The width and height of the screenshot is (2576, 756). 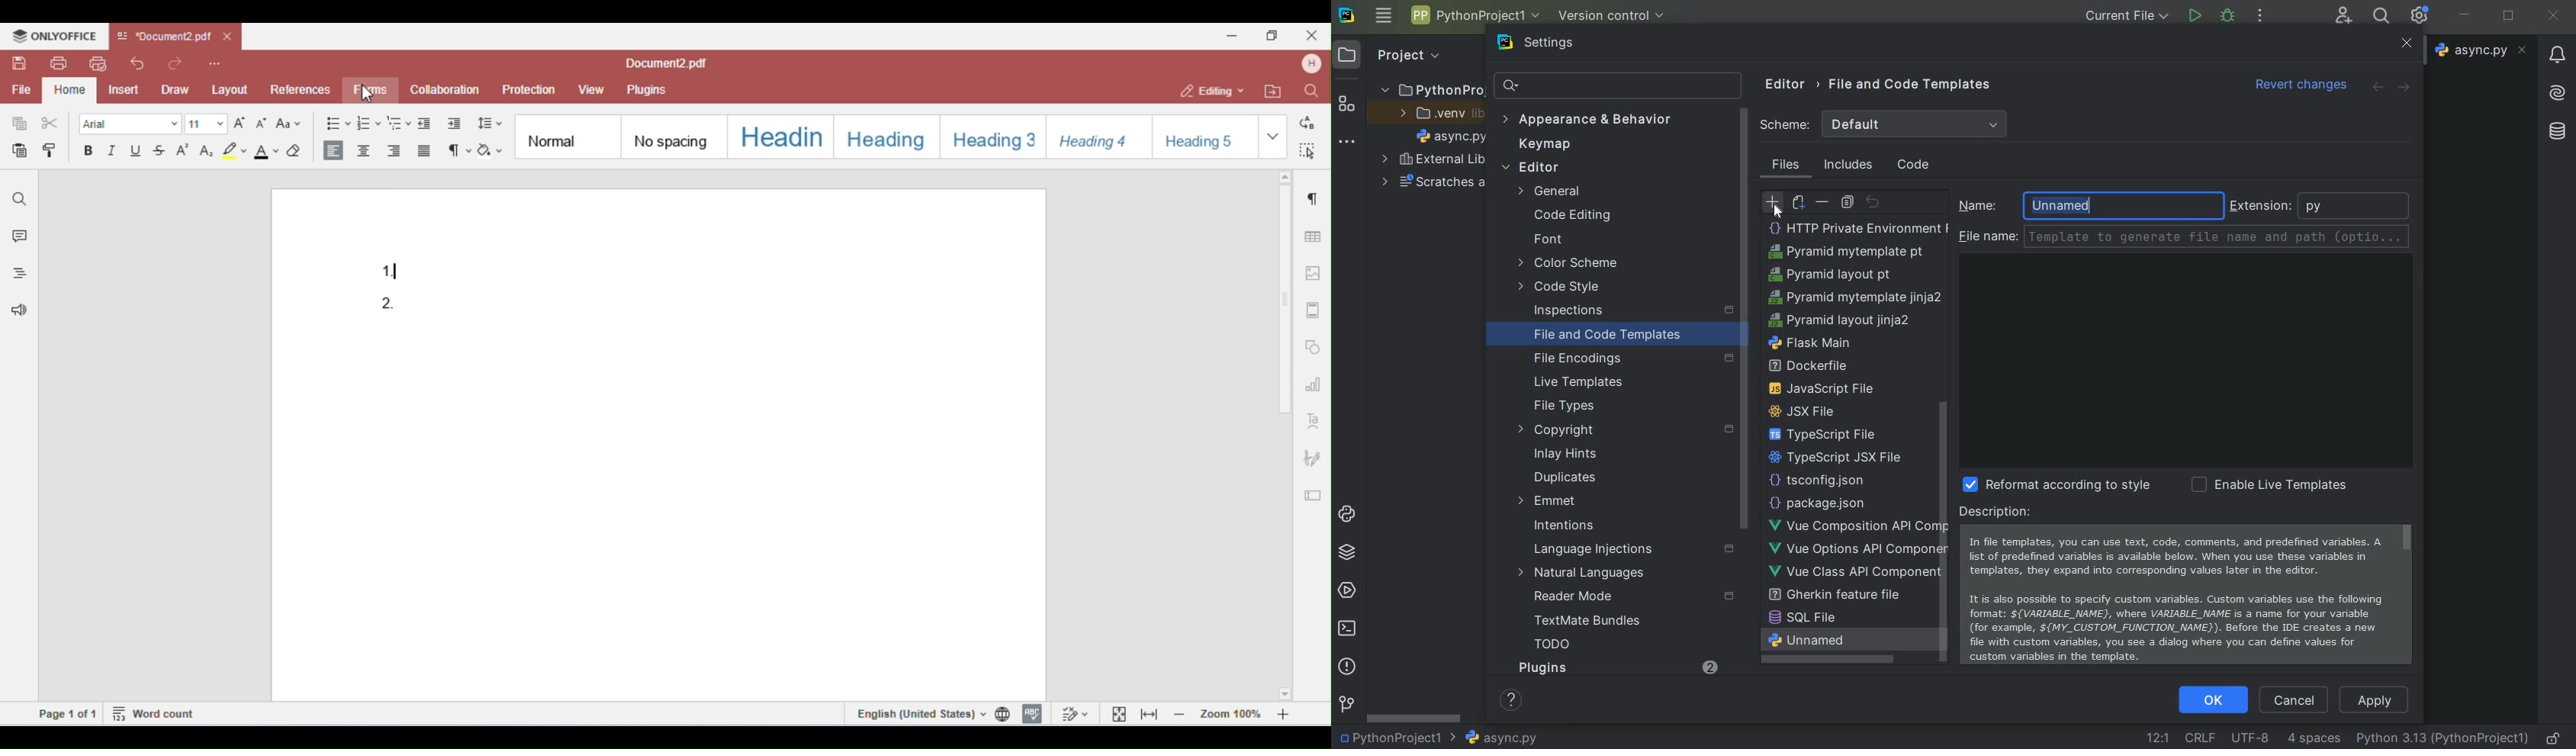 I want to click on apply, so click(x=2375, y=699).